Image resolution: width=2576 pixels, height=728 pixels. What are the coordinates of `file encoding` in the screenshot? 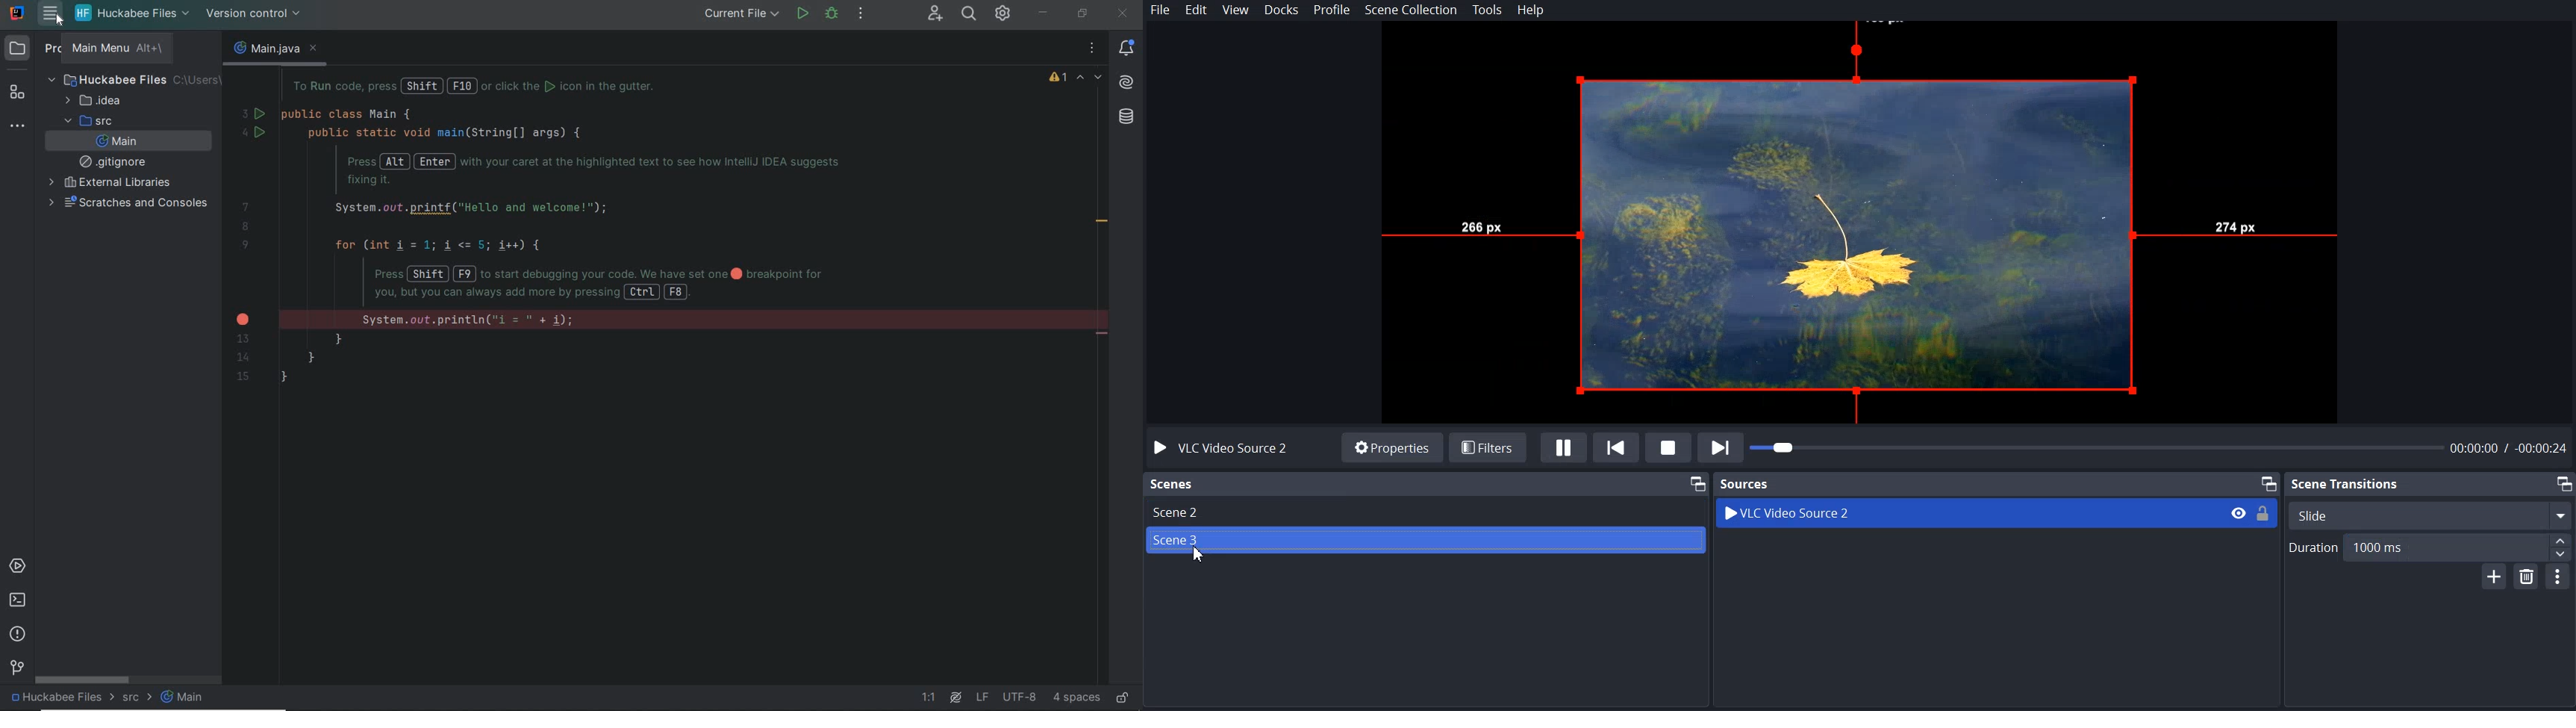 It's located at (1020, 697).